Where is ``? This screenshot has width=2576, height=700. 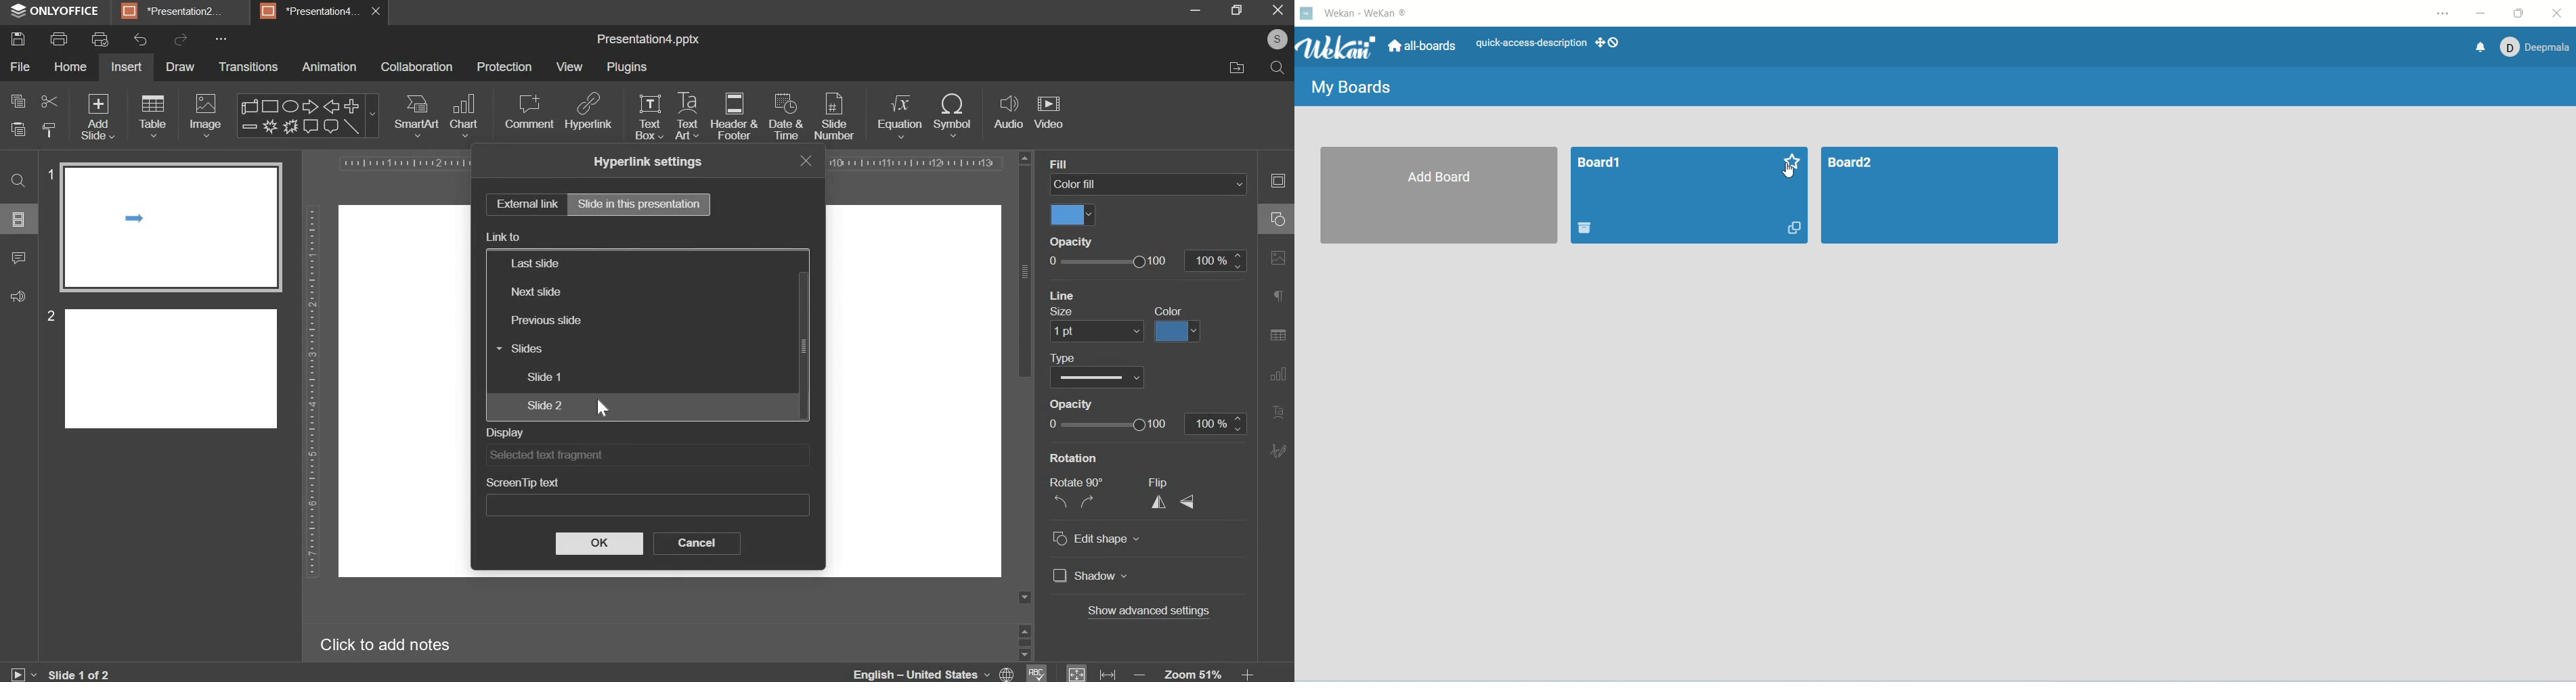
 is located at coordinates (21, 221).